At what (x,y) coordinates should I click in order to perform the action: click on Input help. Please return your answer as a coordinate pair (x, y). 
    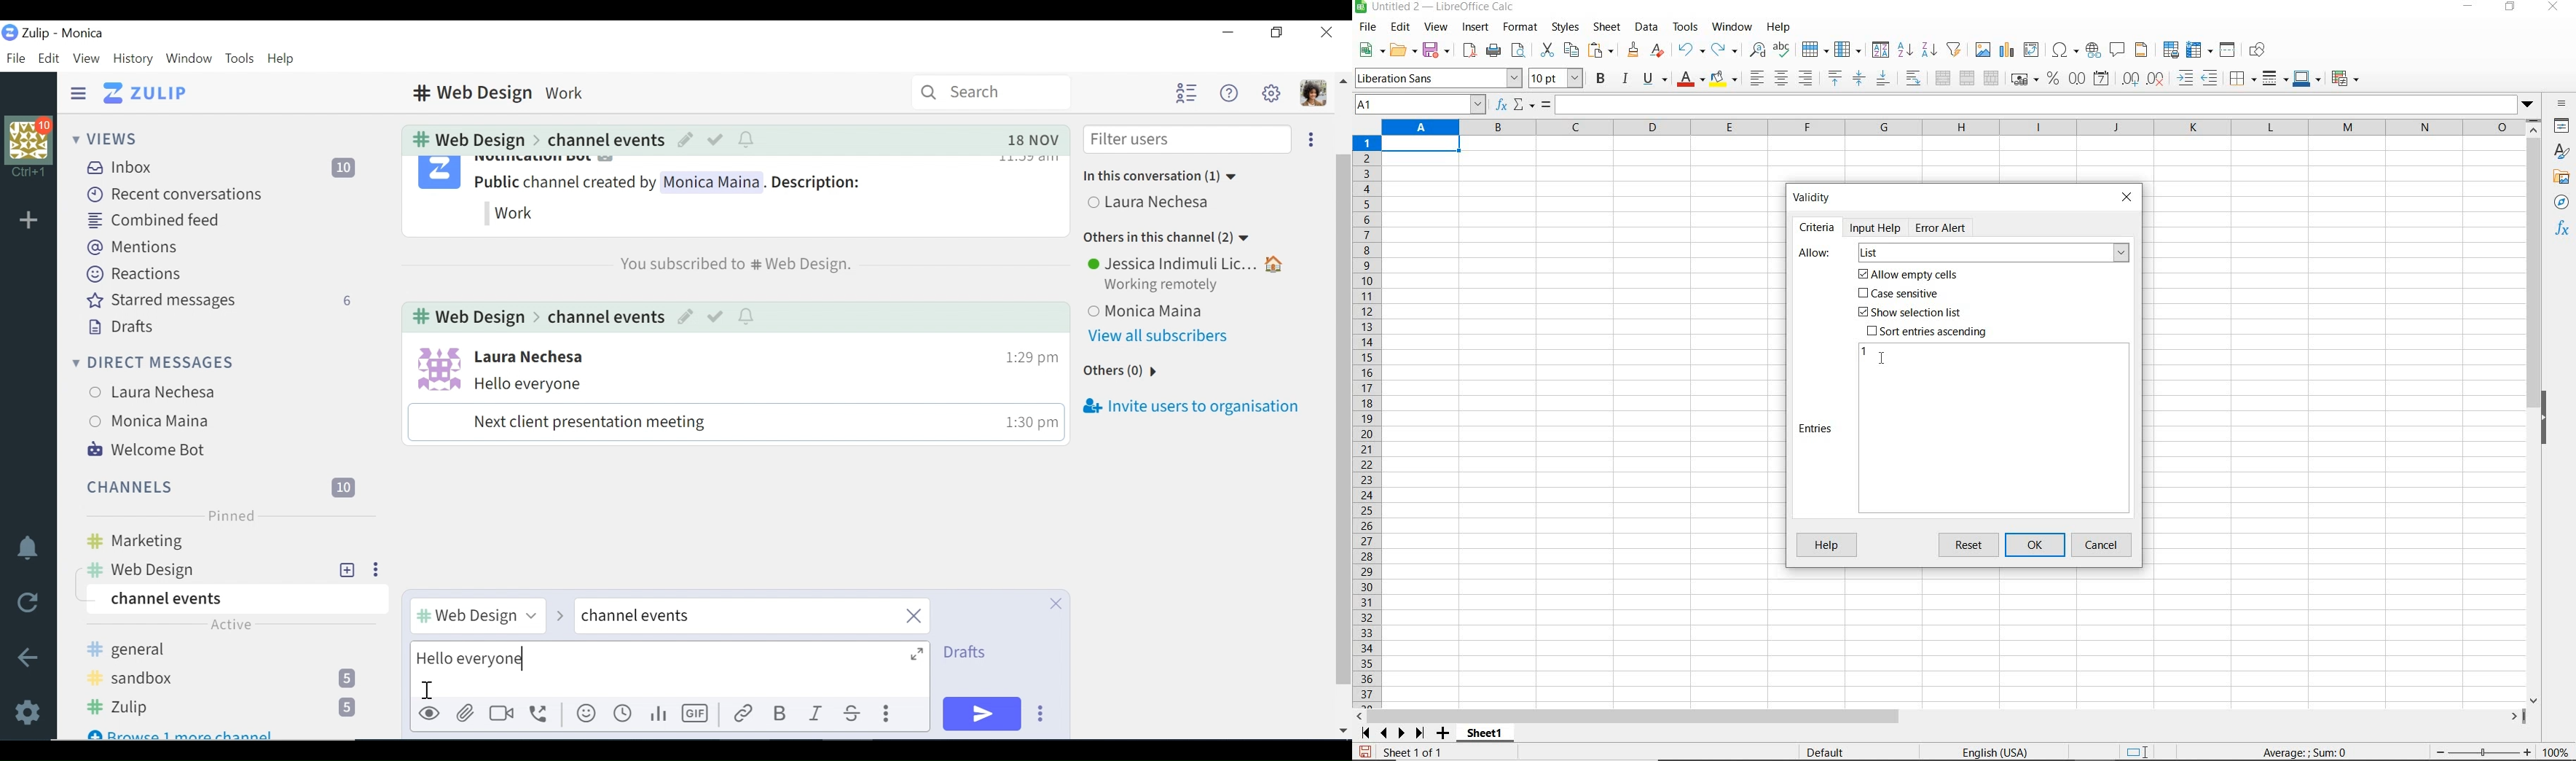
    Looking at the image, I should click on (1877, 227).